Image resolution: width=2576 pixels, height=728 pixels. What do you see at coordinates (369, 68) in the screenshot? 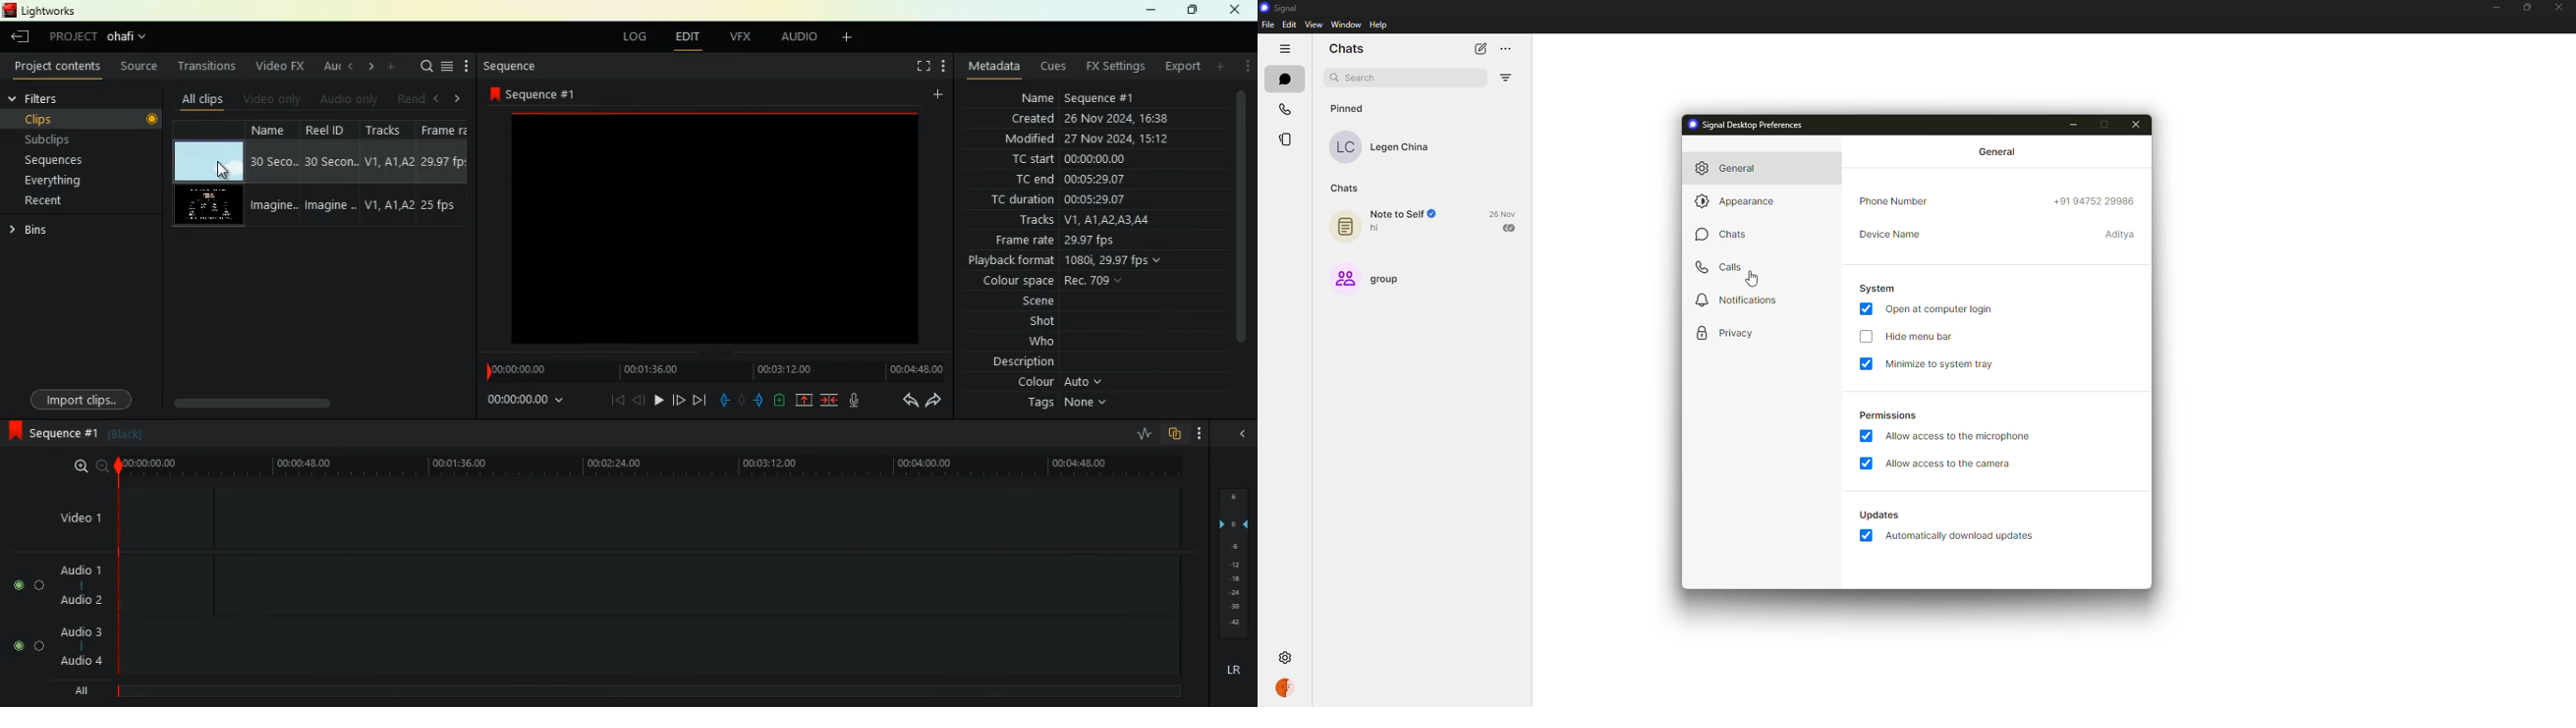
I see `right` at bounding box center [369, 68].